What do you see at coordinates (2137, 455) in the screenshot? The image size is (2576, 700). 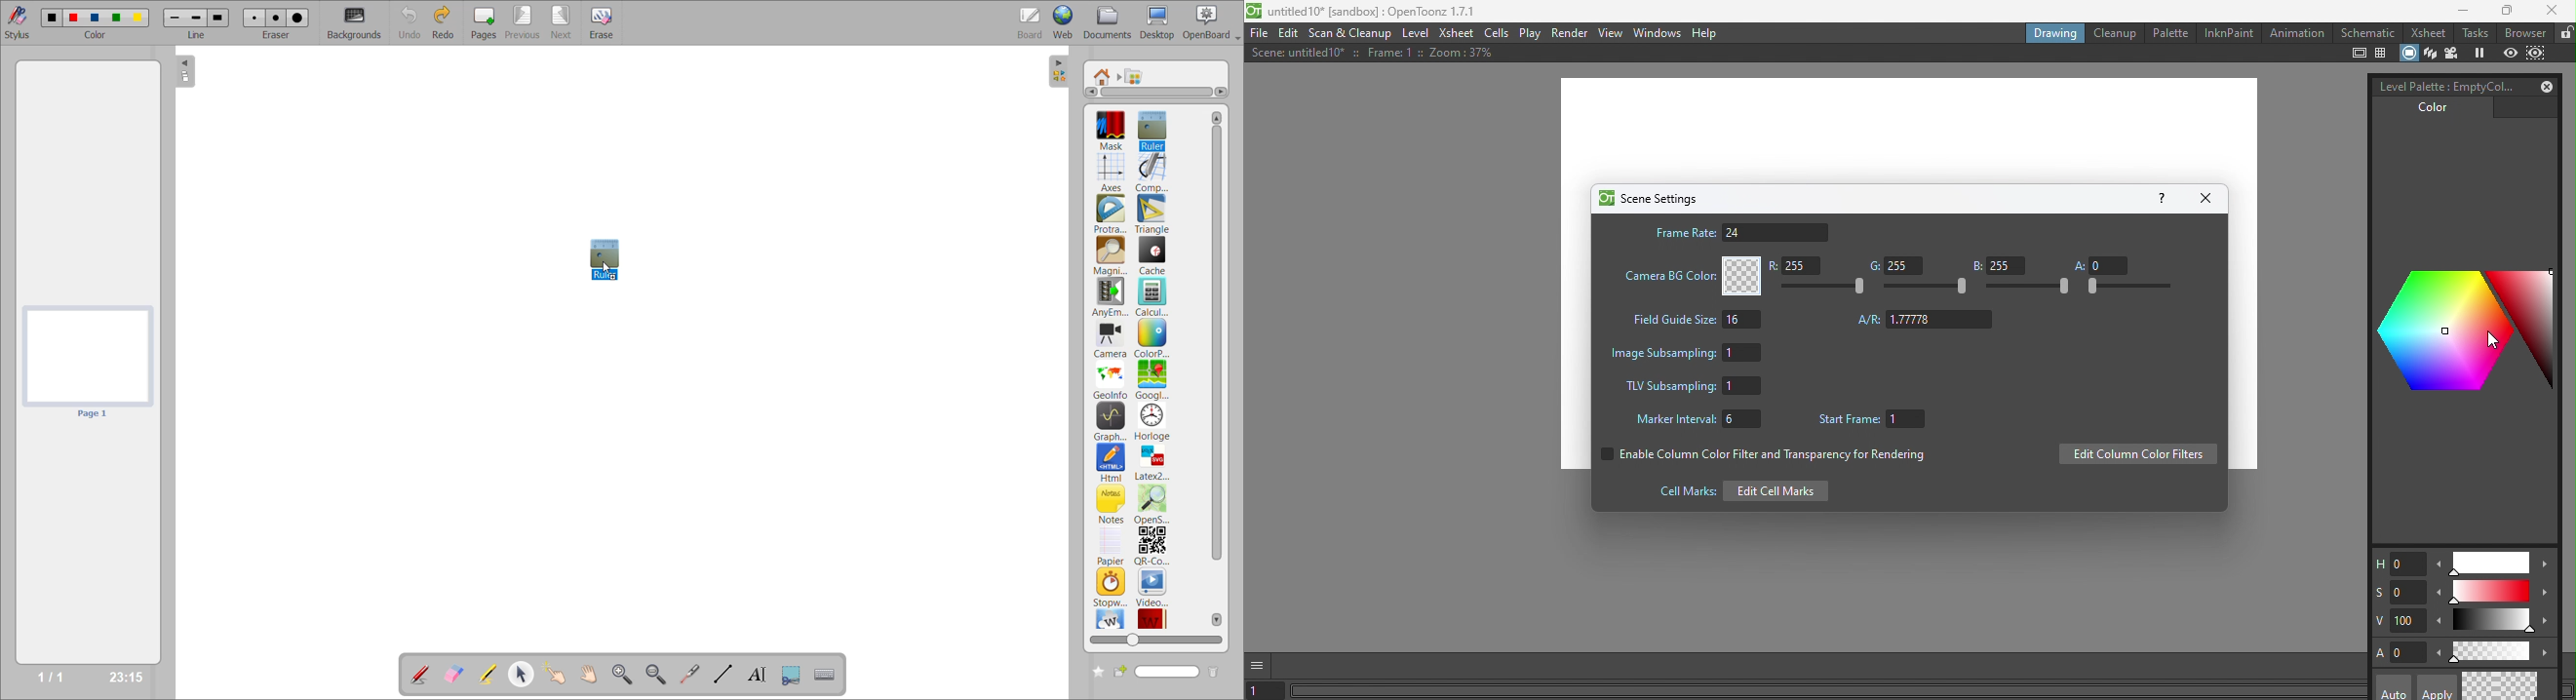 I see `Edit column color filters` at bounding box center [2137, 455].